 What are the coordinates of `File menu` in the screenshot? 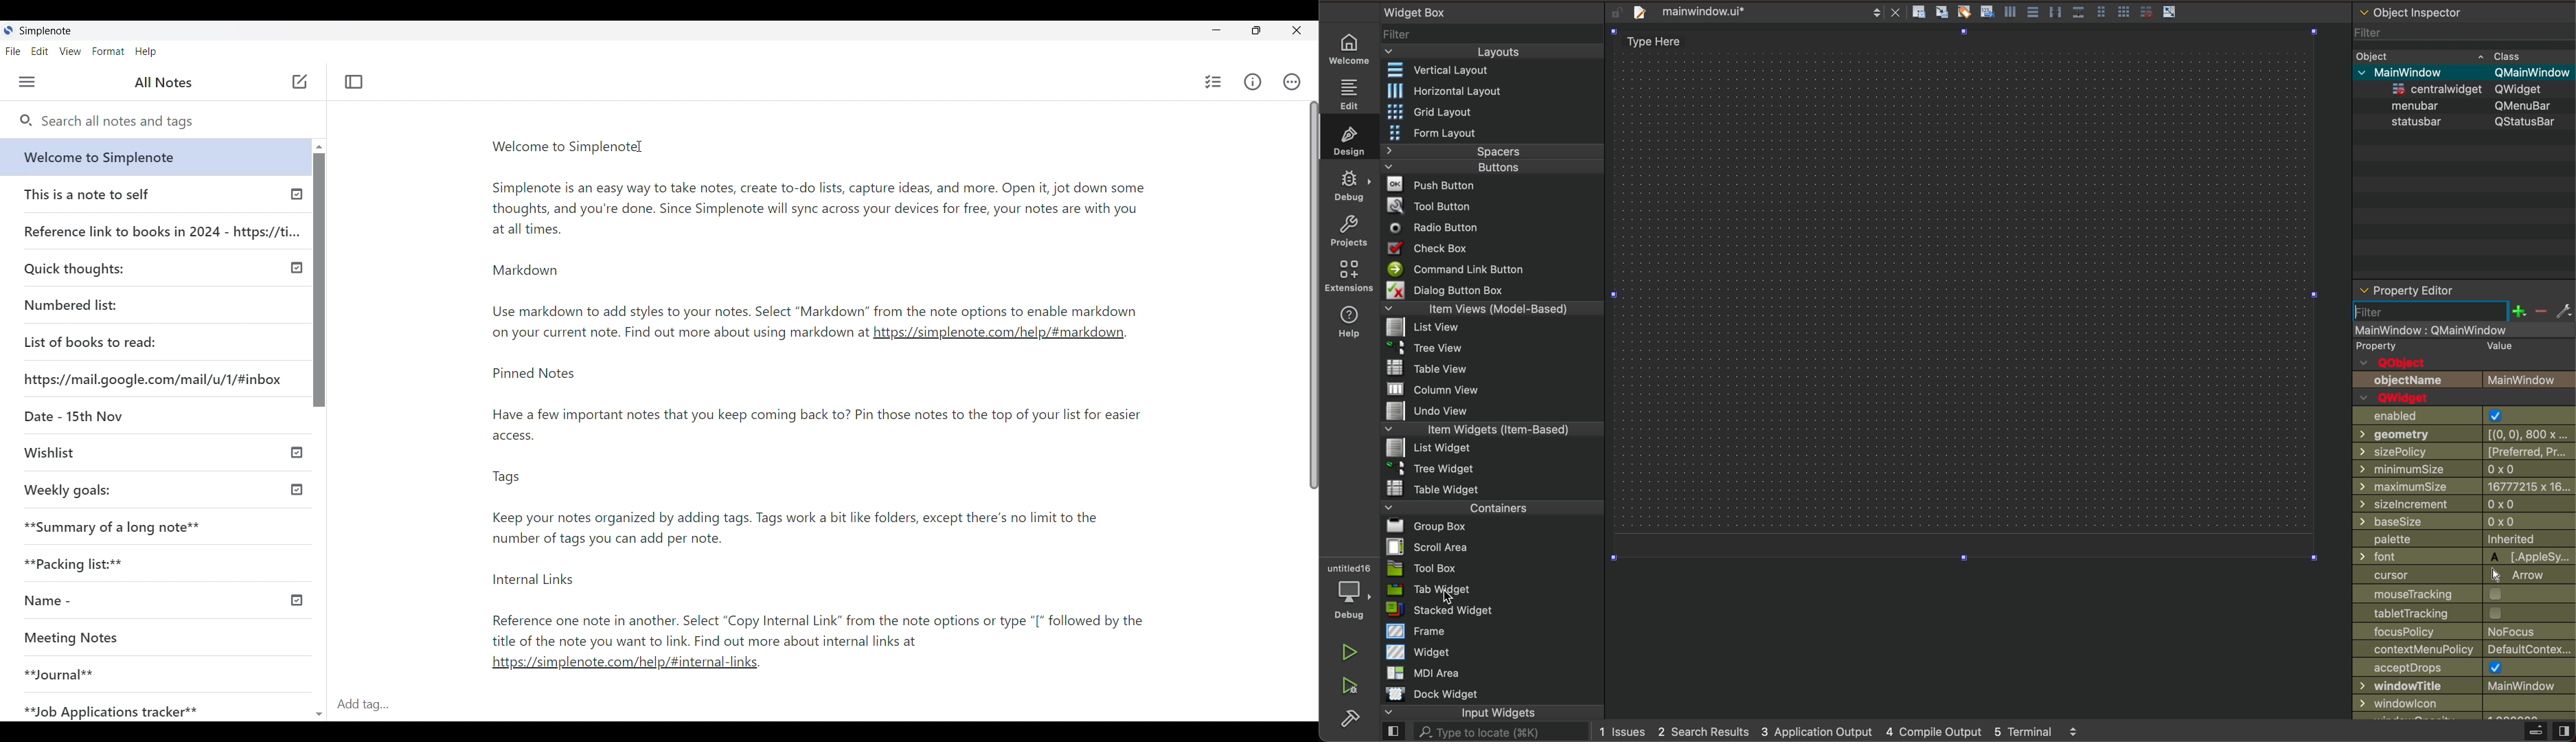 It's located at (14, 51).